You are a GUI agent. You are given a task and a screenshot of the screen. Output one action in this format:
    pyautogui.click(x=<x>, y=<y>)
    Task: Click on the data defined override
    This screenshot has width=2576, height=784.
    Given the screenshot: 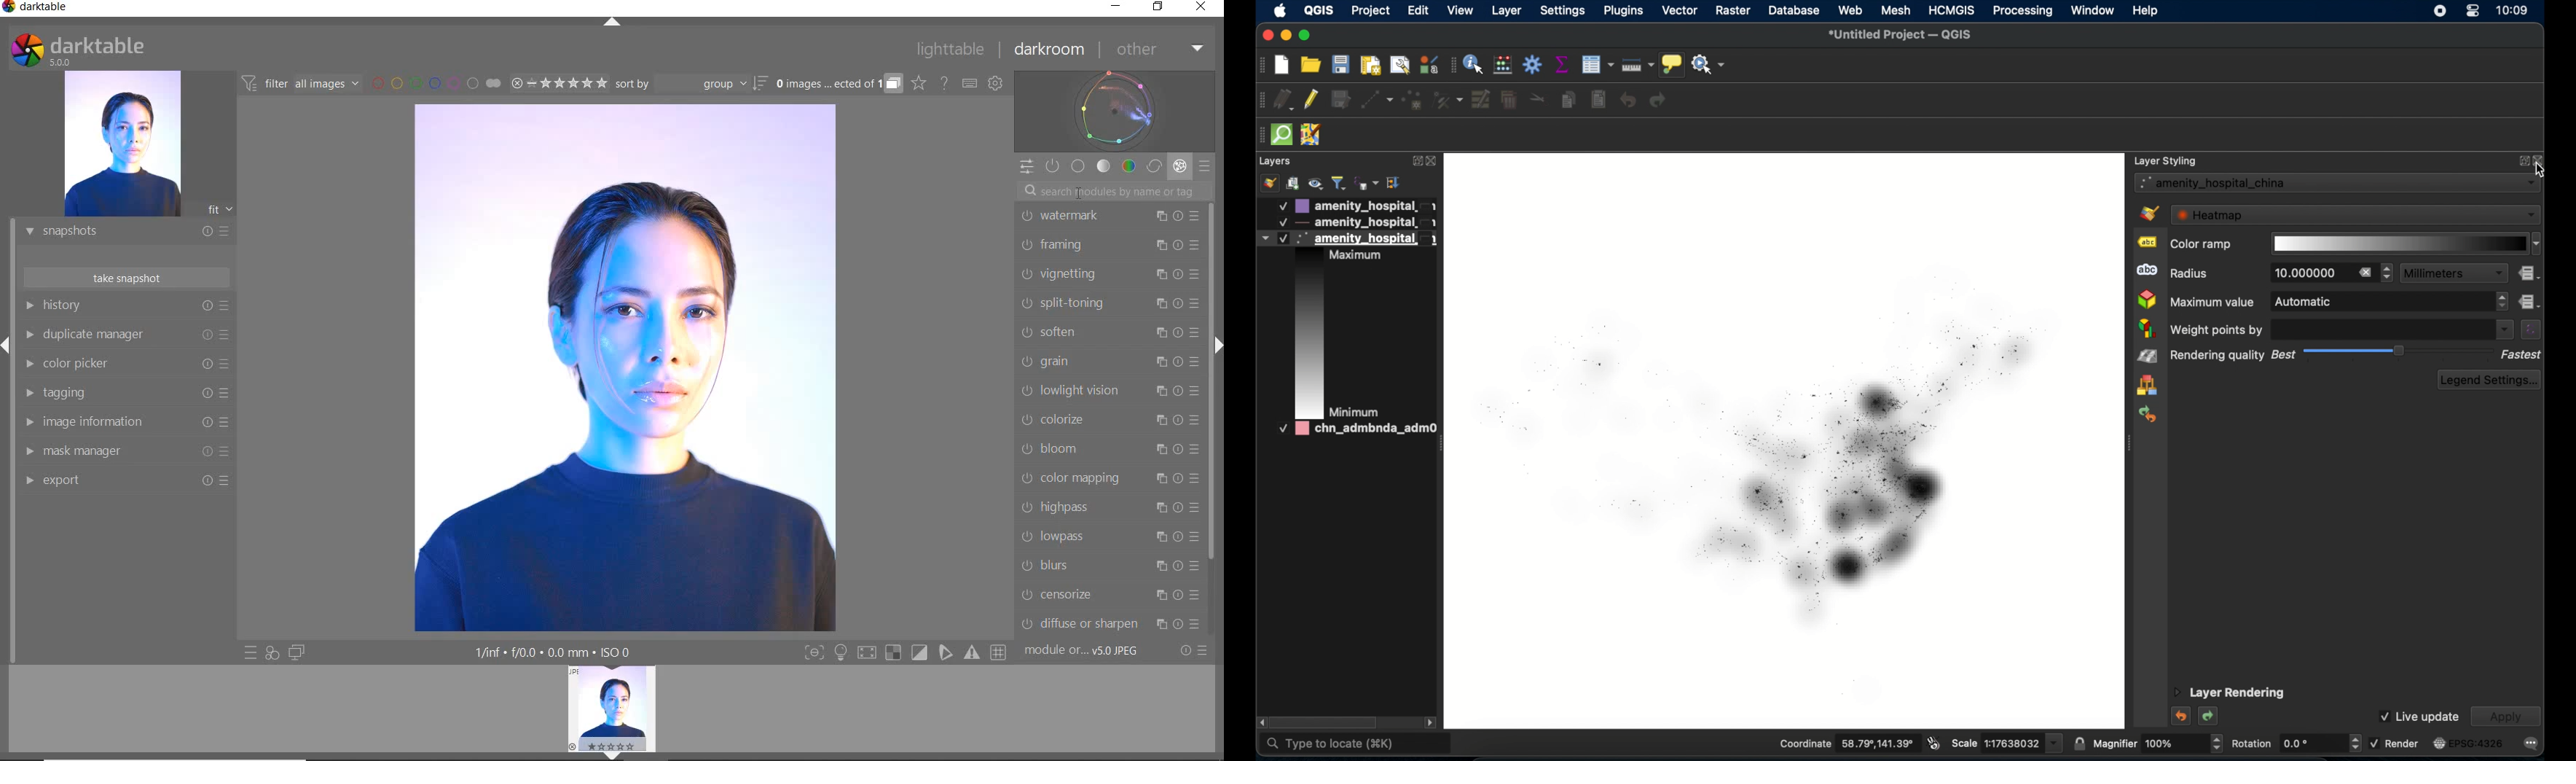 What is the action you would take?
    pyautogui.click(x=2529, y=273)
    